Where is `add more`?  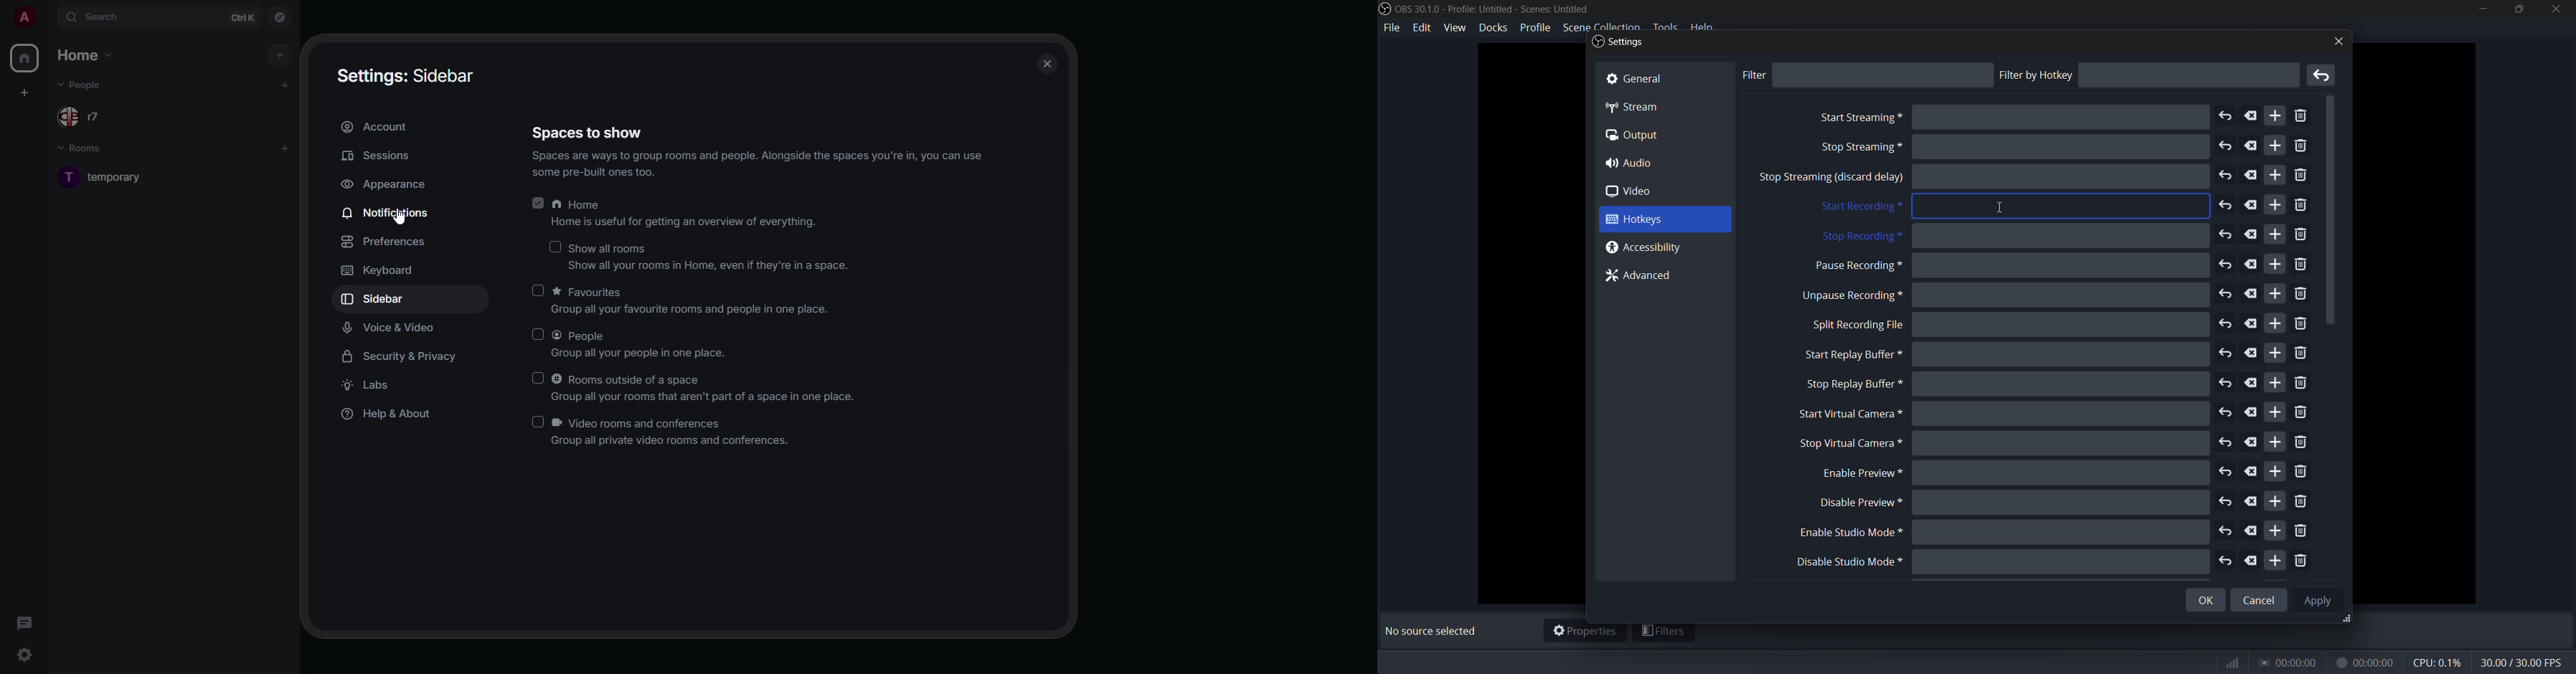 add more is located at coordinates (2276, 441).